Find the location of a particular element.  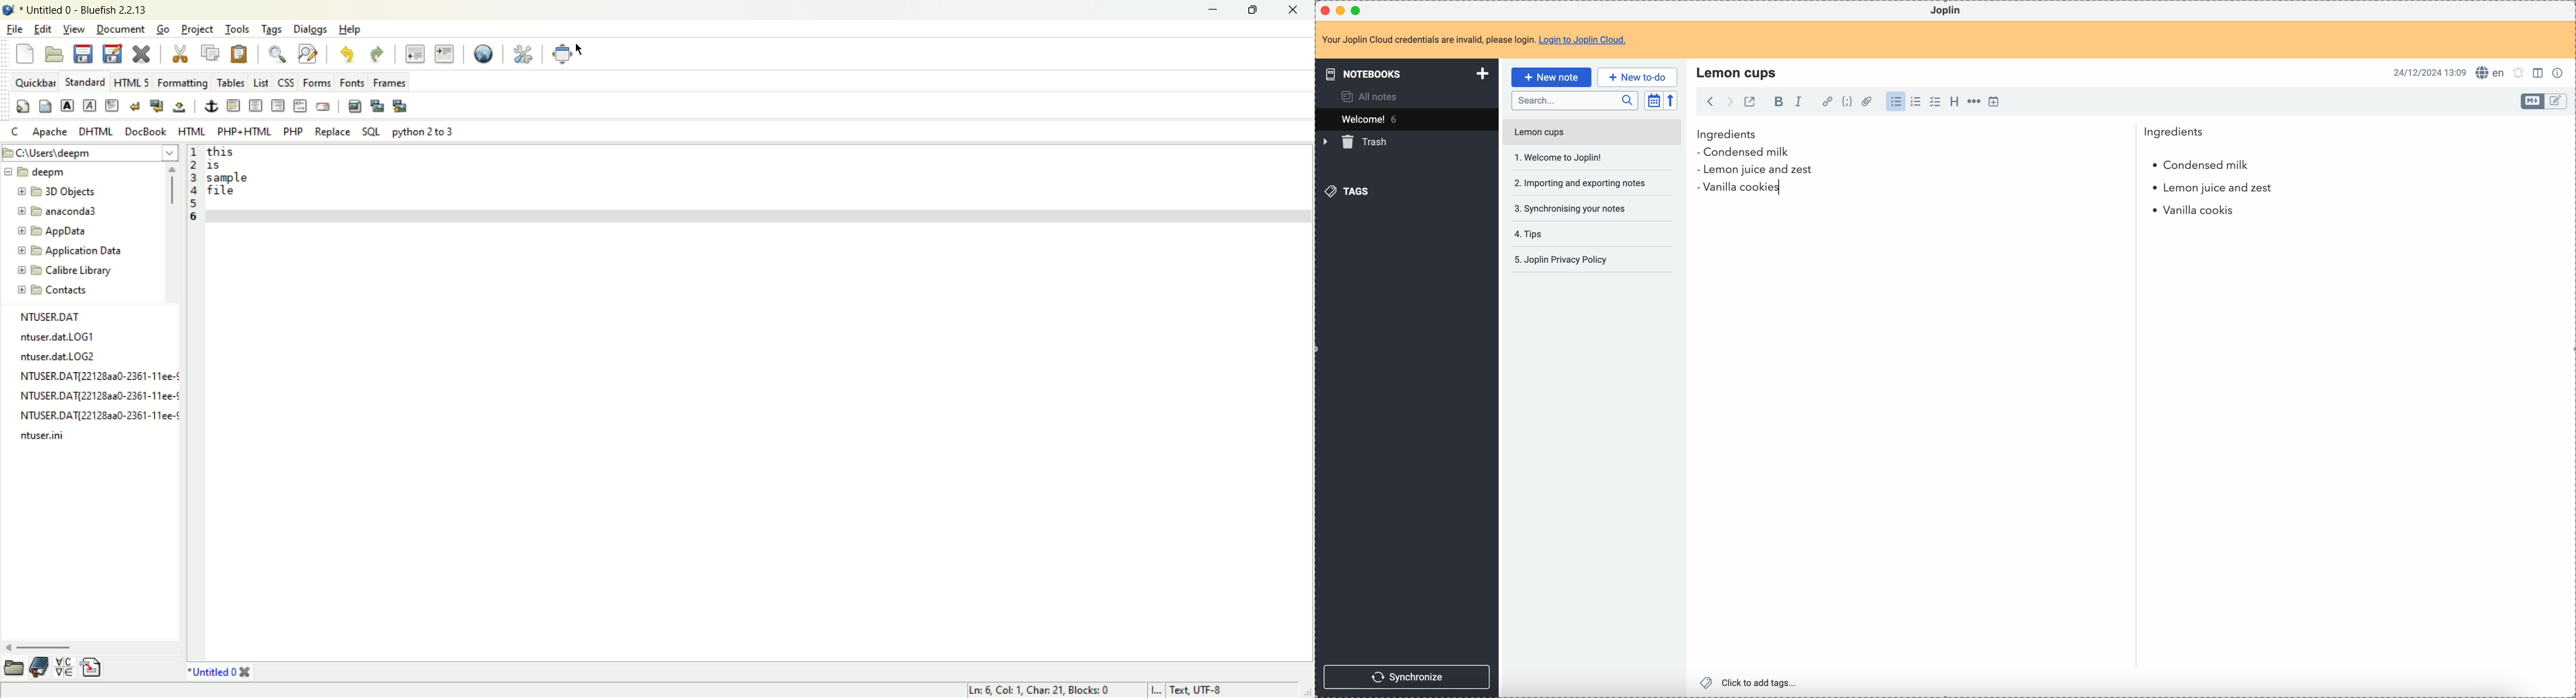

ntuser.dat.LOG1 is located at coordinates (59, 337).